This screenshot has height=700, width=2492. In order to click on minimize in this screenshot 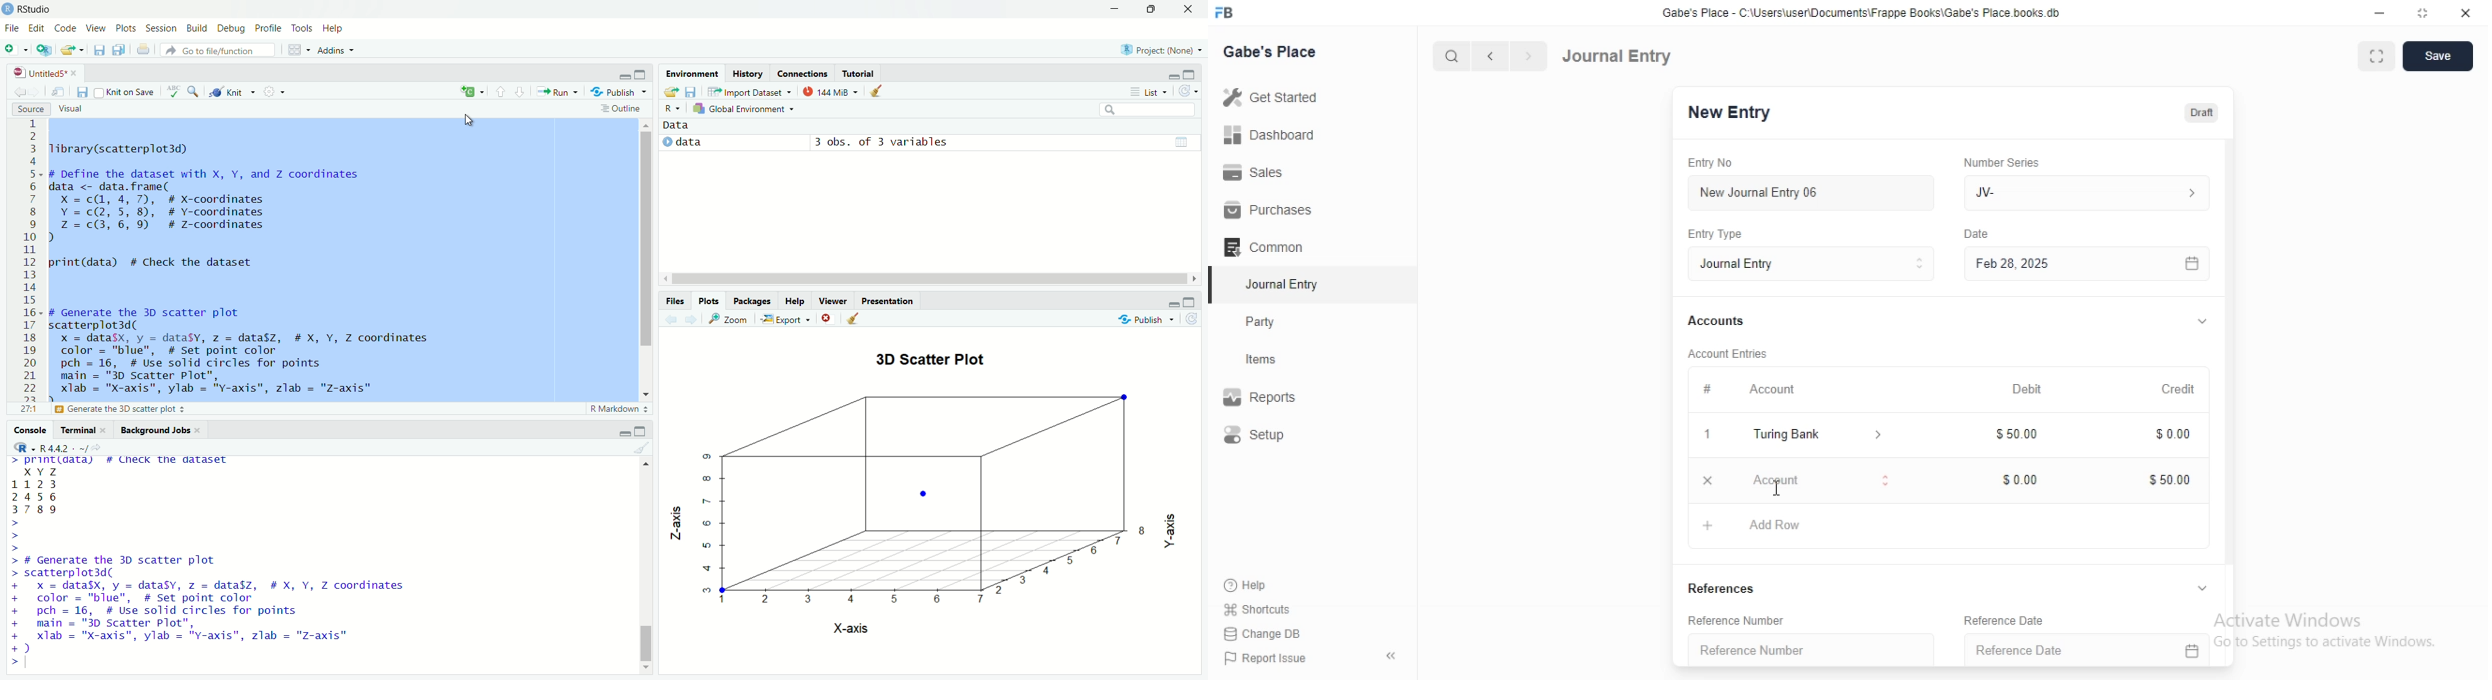, I will do `click(1170, 302)`.